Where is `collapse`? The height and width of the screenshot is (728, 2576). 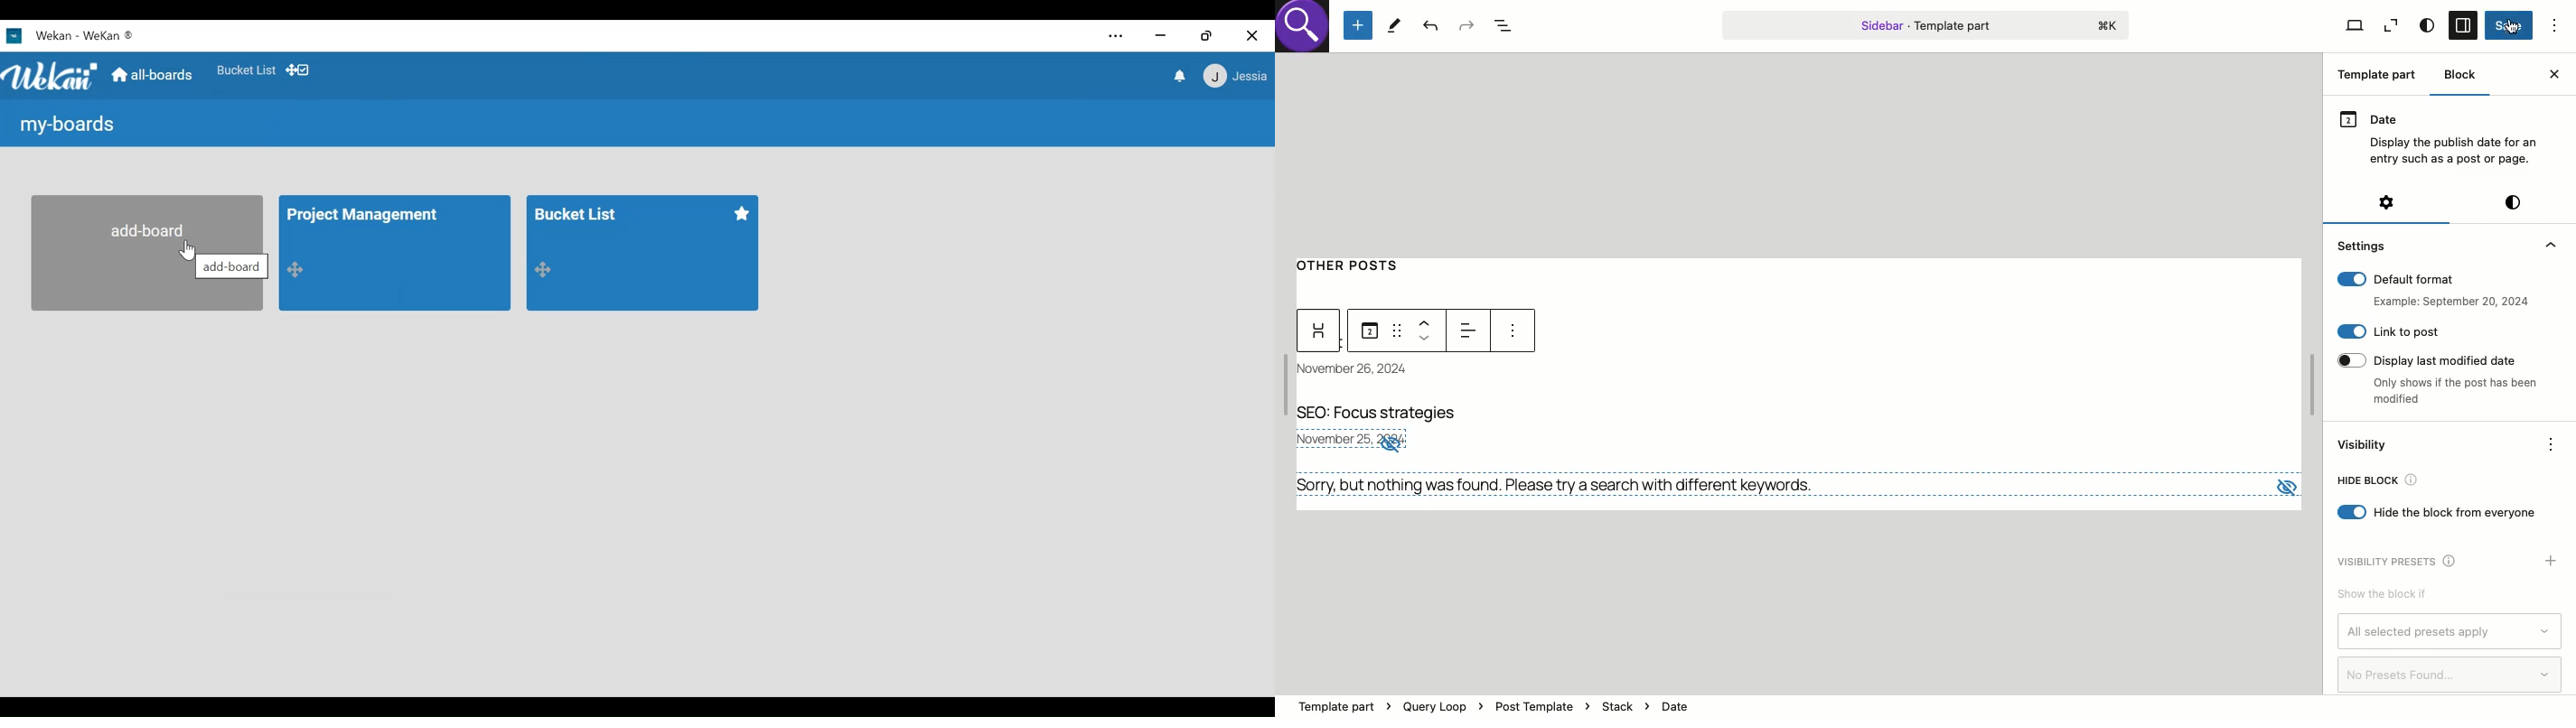 collapse is located at coordinates (2549, 245).